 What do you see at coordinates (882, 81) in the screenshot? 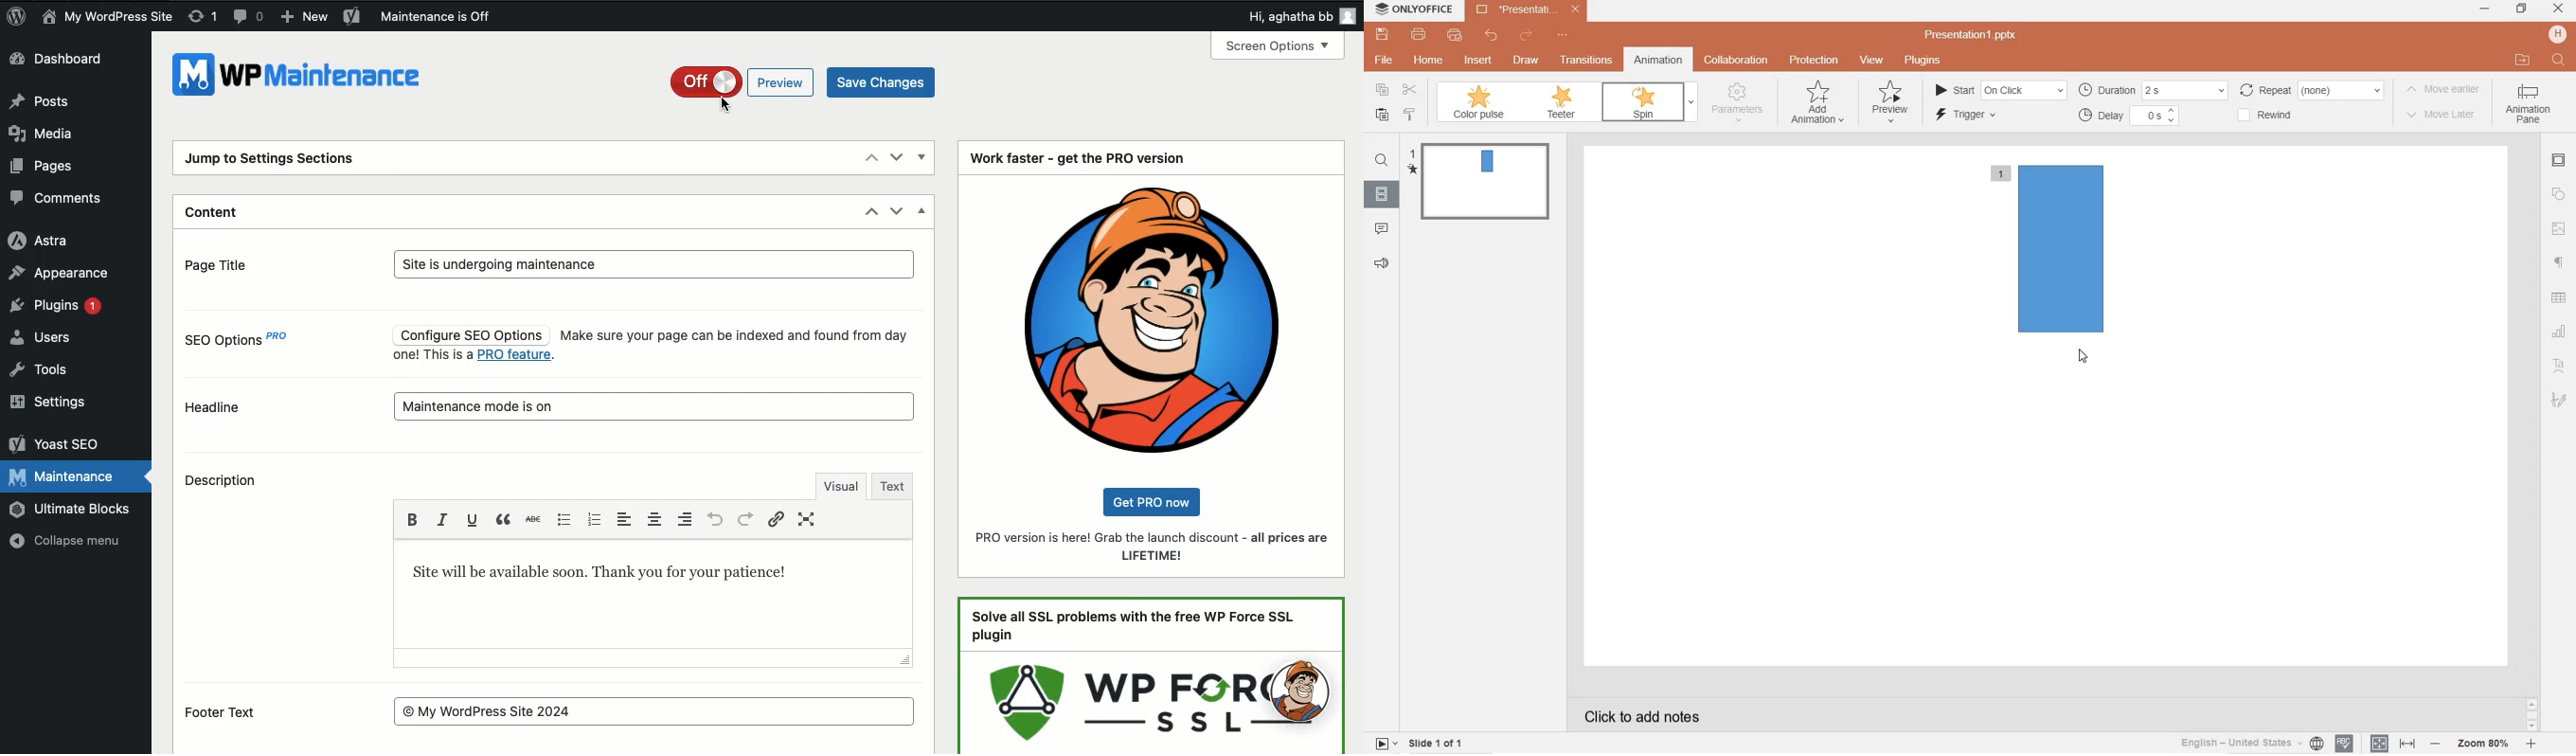
I see `Save changes` at bounding box center [882, 81].